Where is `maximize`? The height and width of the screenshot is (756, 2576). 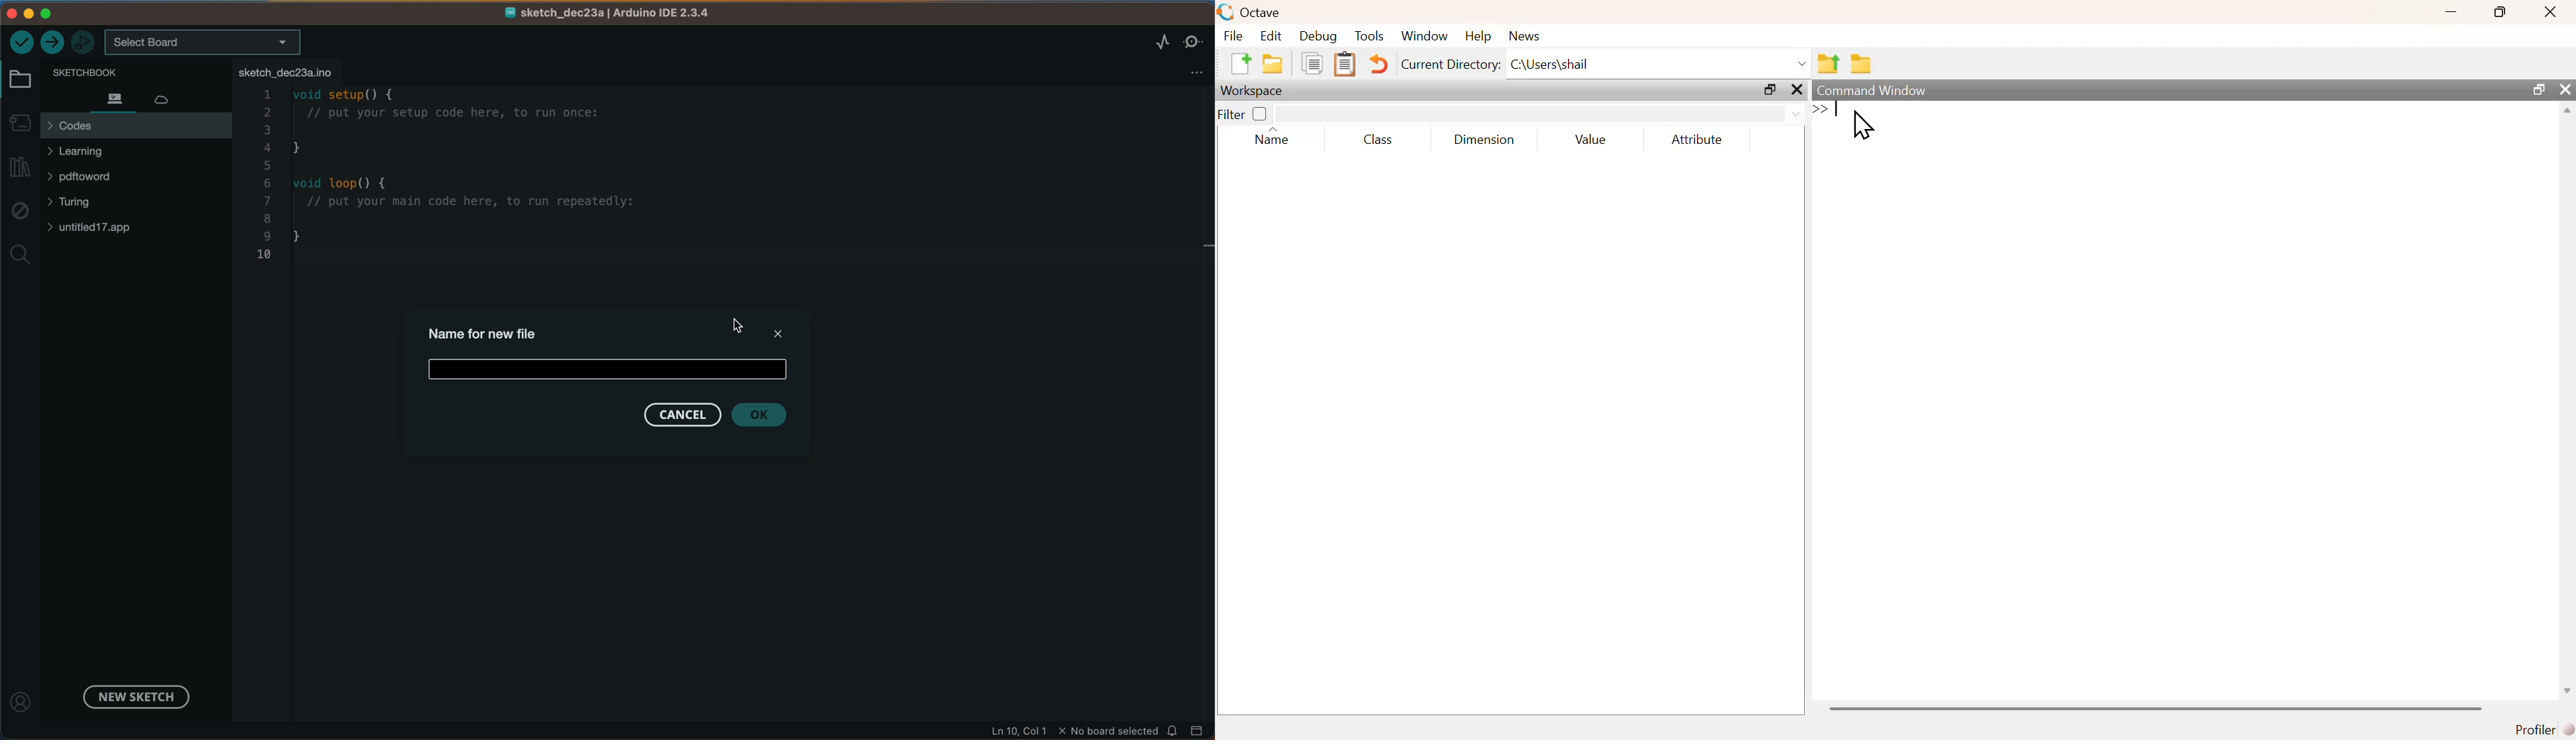 maximize is located at coordinates (1769, 91).